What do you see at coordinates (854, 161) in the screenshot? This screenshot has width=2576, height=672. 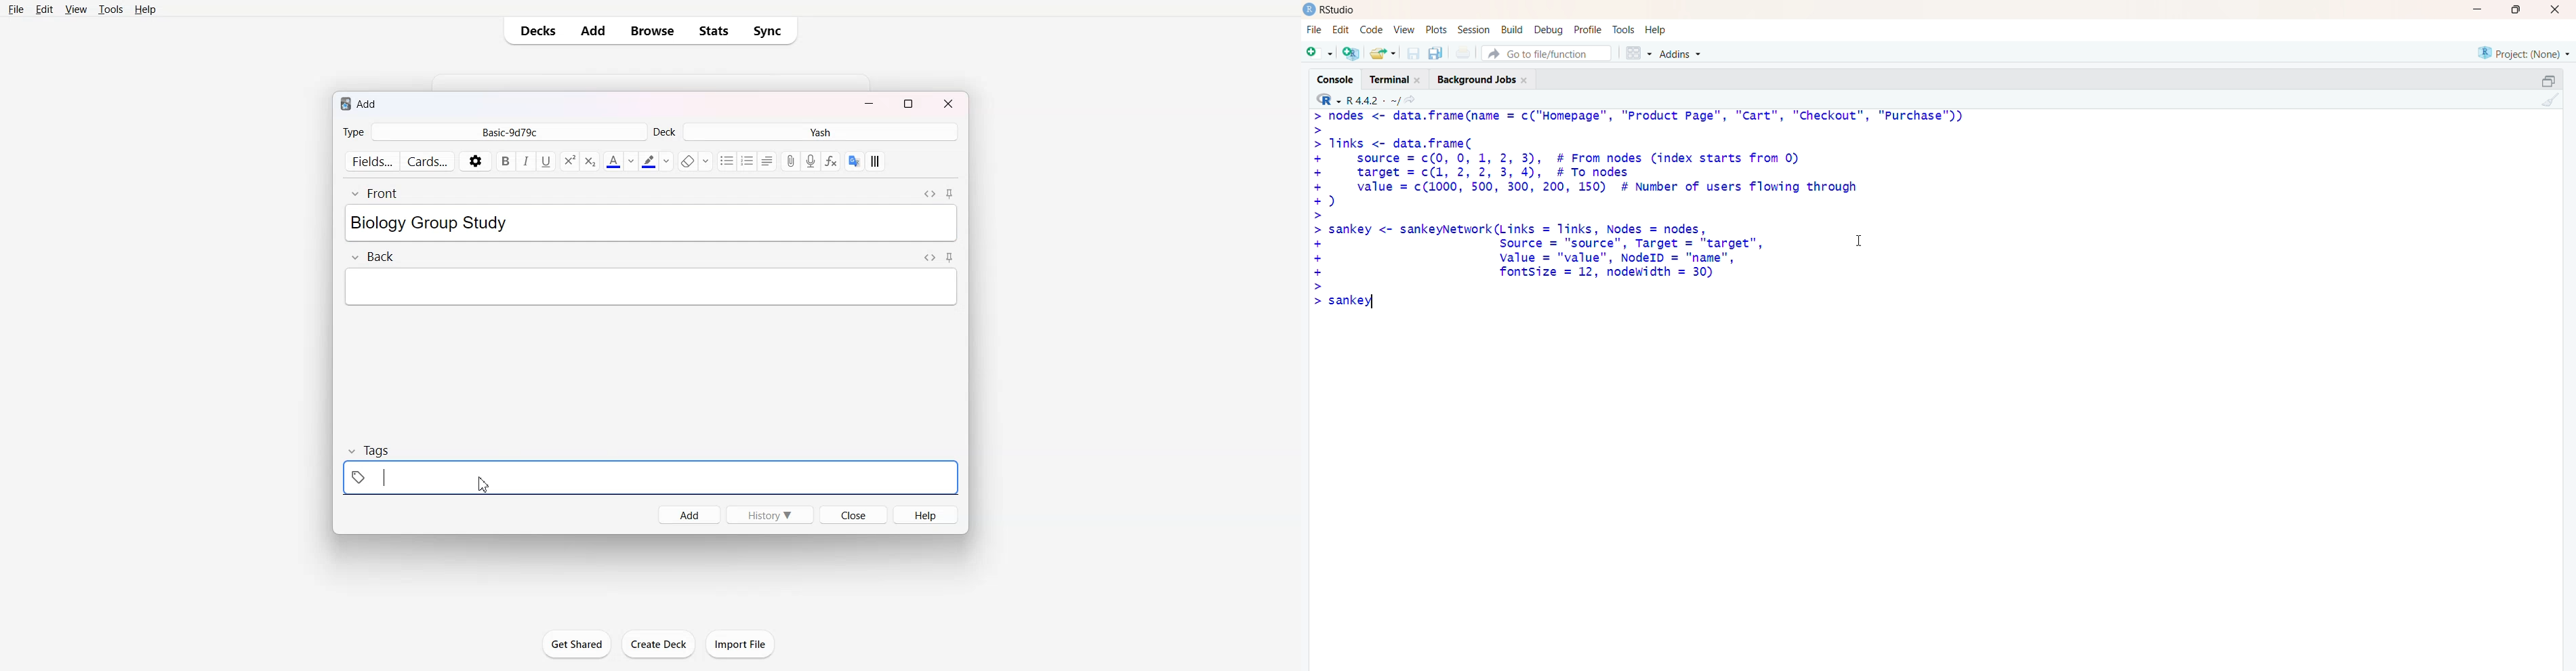 I see `Google Translate` at bounding box center [854, 161].